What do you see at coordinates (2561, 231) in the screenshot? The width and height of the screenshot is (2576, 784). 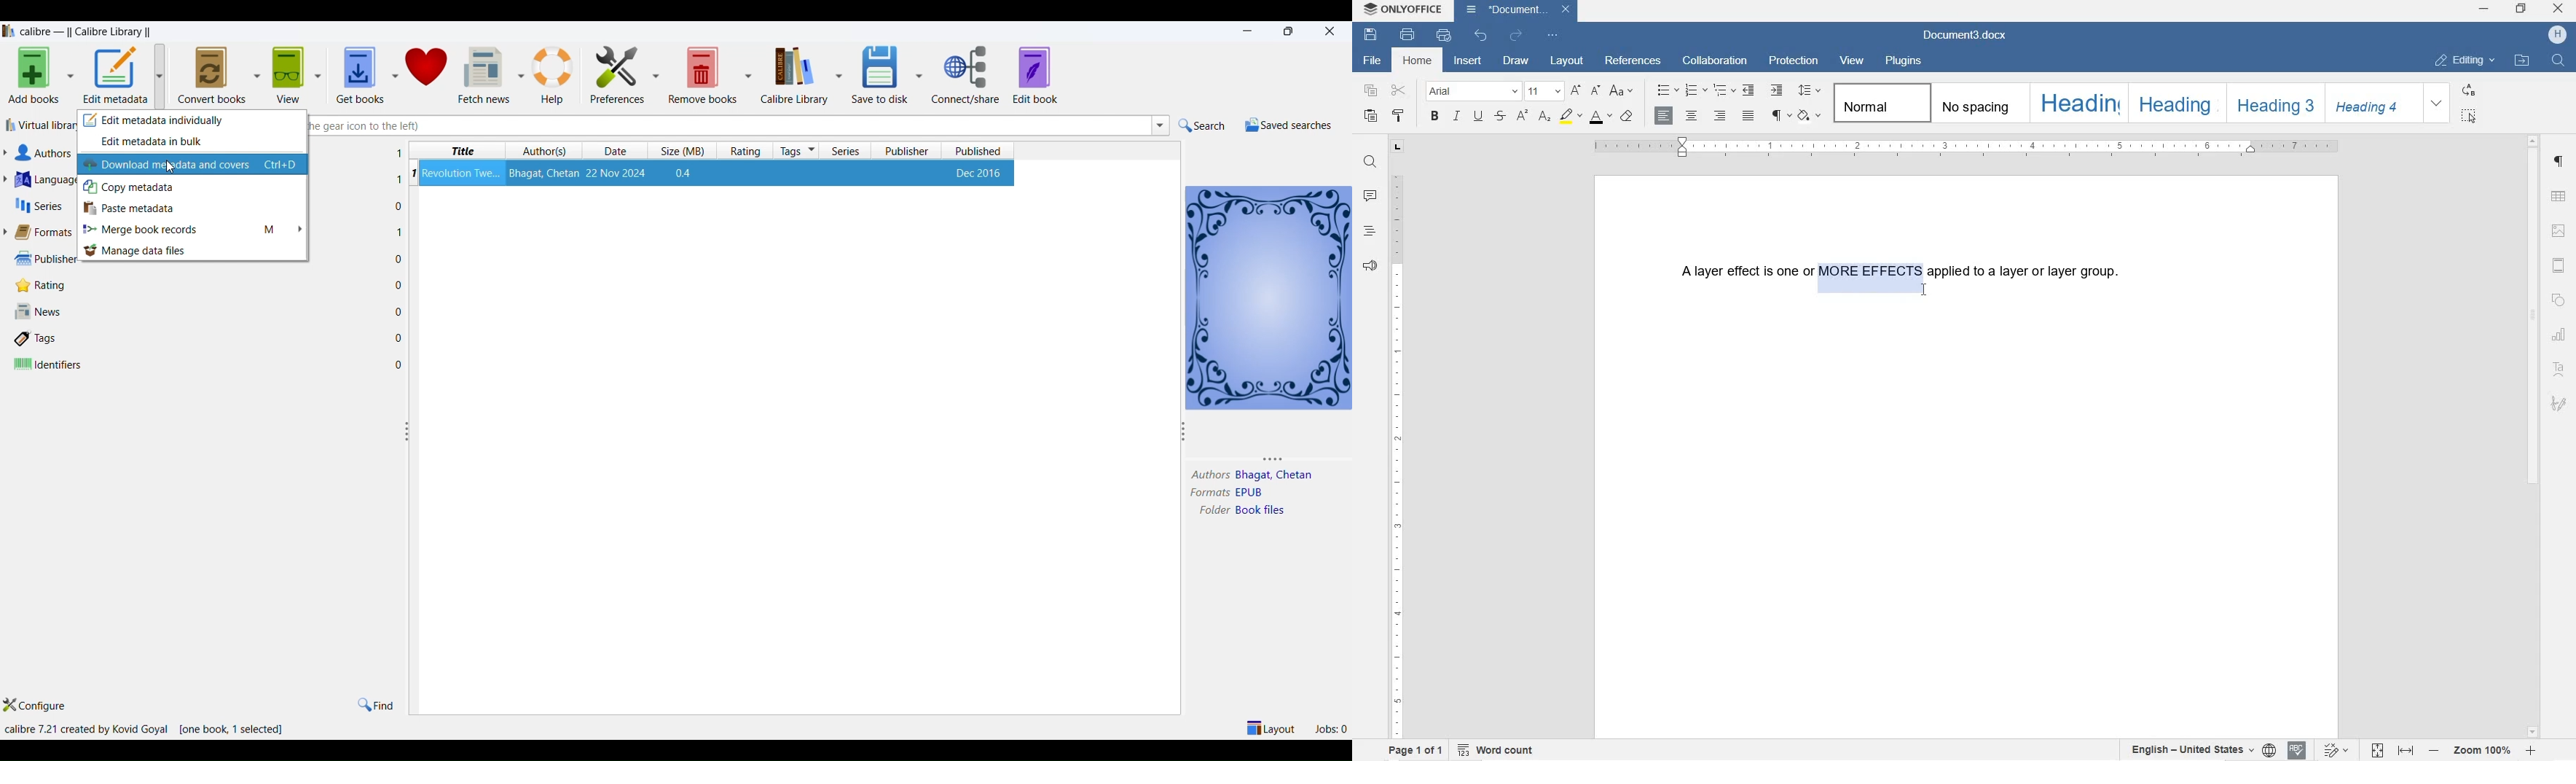 I see `IMAGE` at bounding box center [2561, 231].